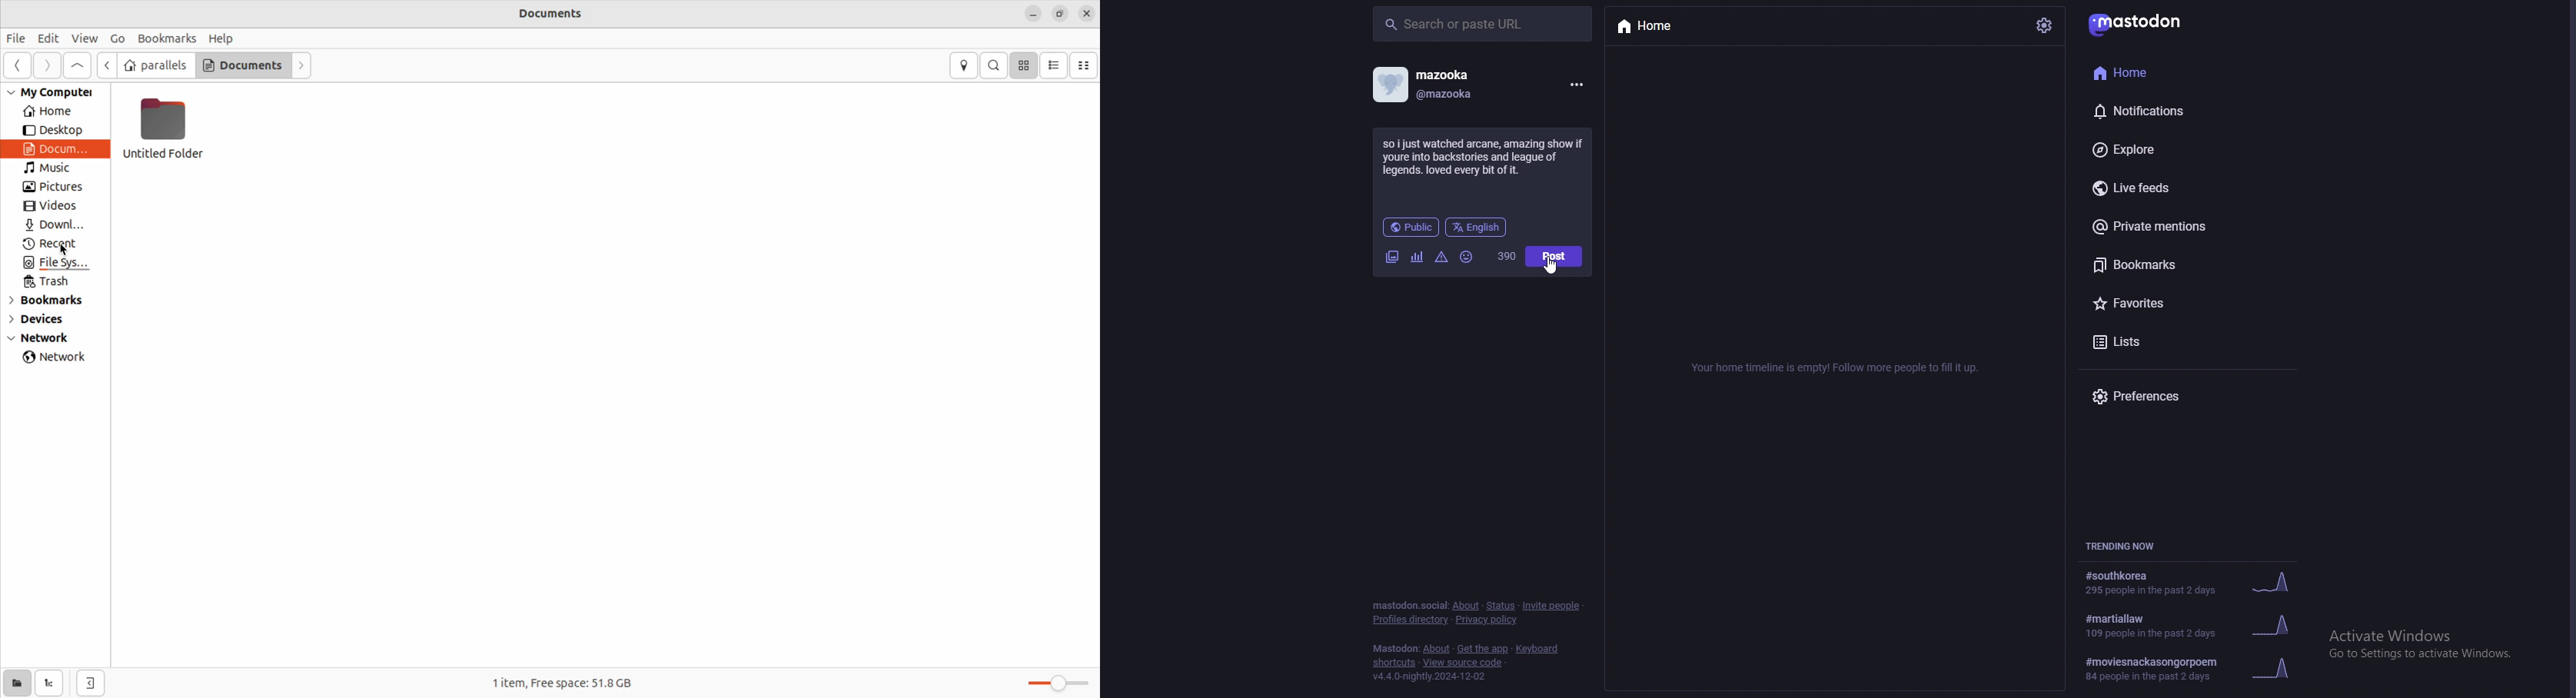 Image resolution: width=2576 pixels, height=700 pixels. Describe the element at coordinates (91, 682) in the screenshot. I see `close side bar` at that location.